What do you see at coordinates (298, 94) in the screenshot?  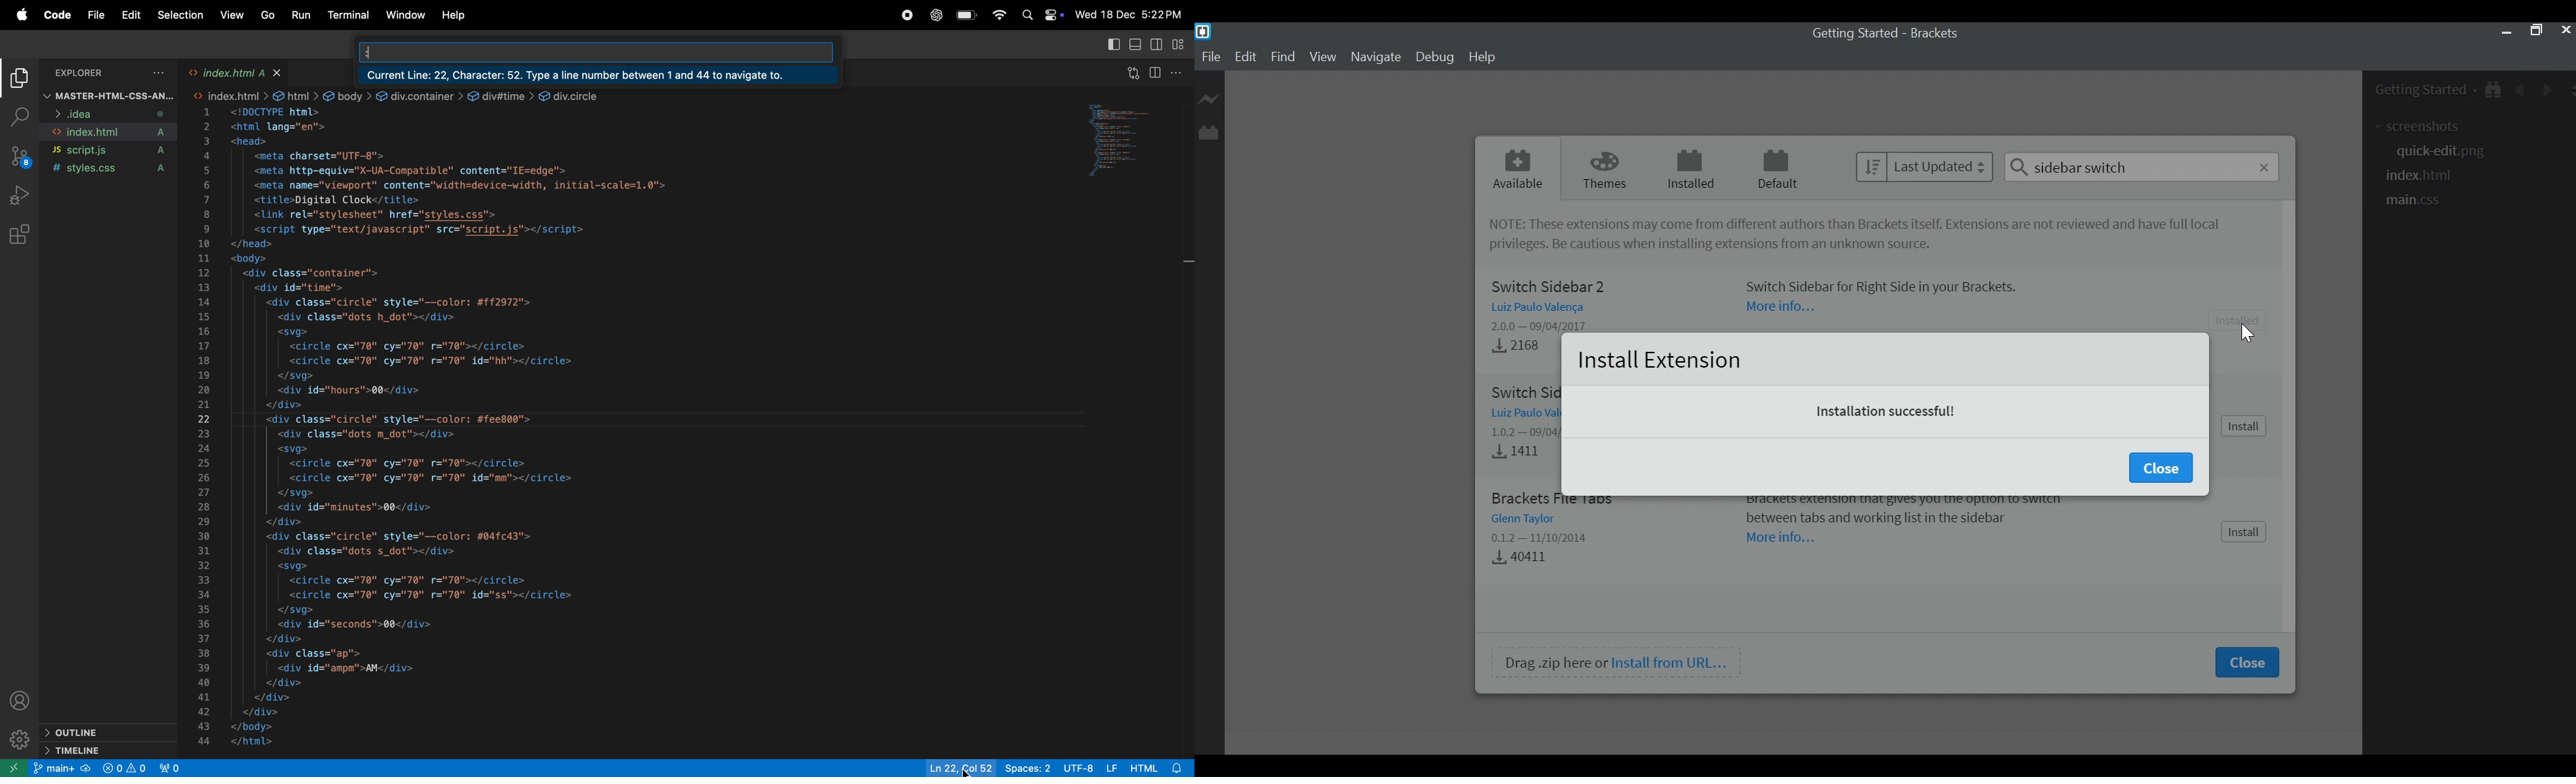 I see `link` at bounding box center [298, 94].